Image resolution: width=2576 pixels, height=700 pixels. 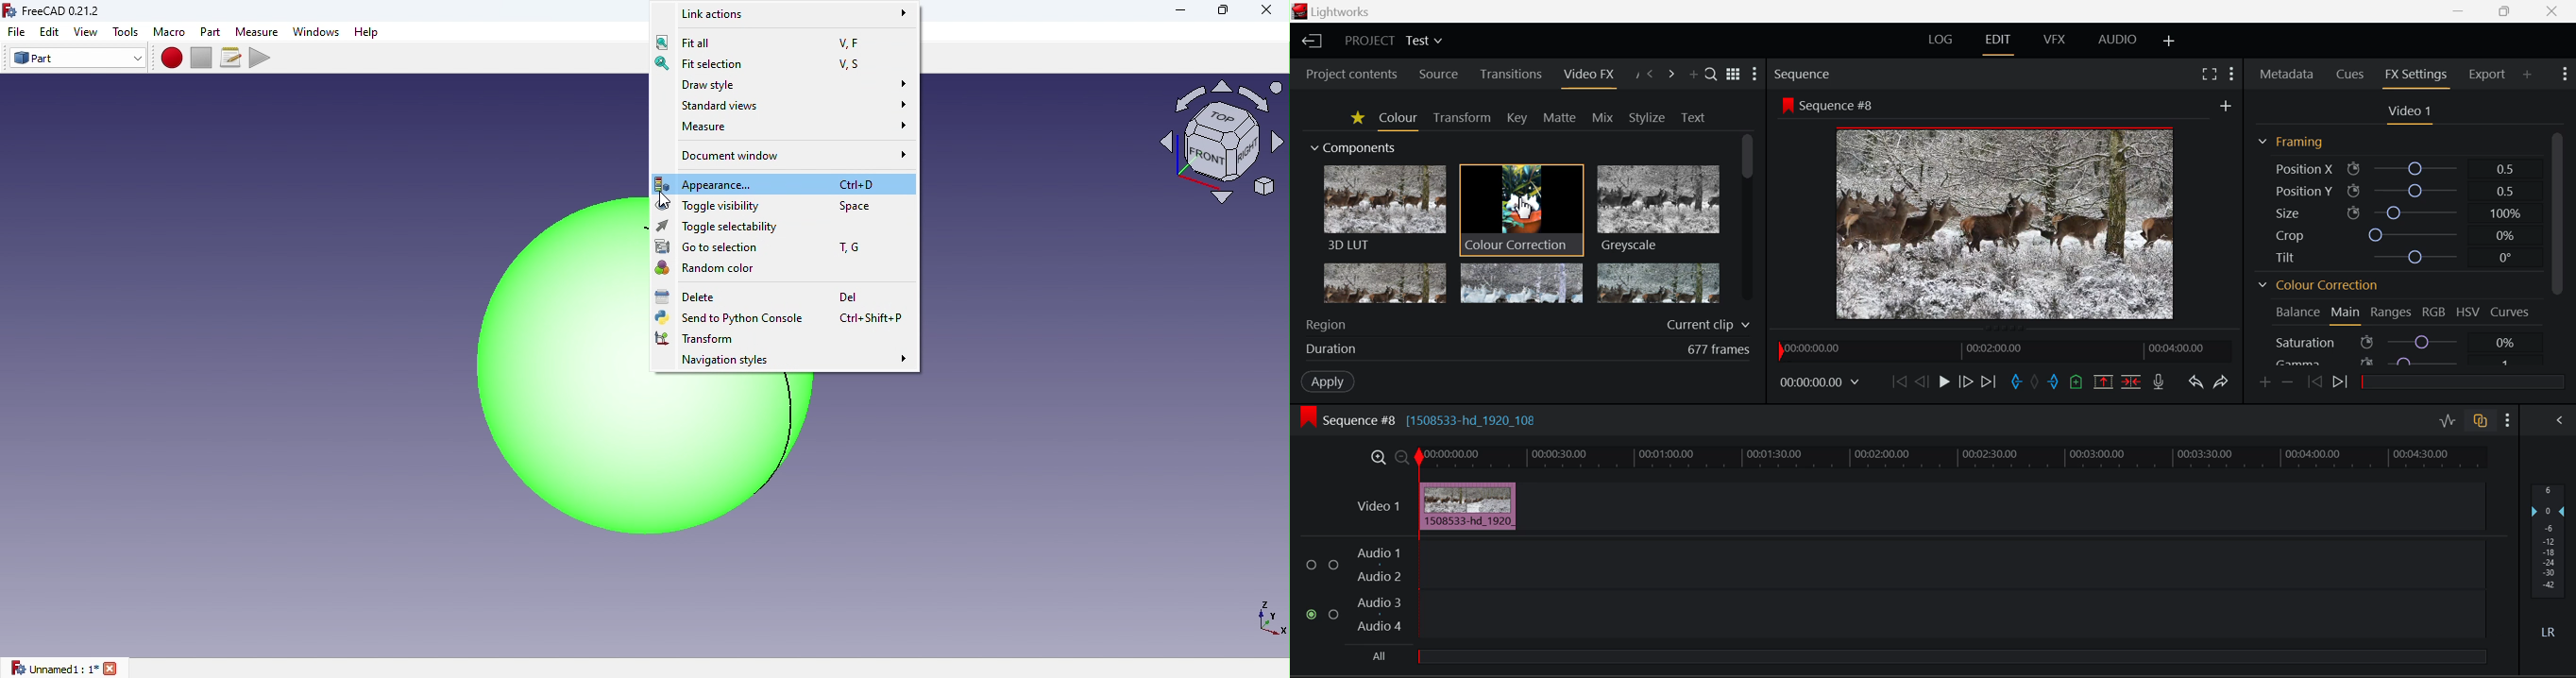 What do you see at coordinates (1461, 118) in the screenshot?
I see `Transform` at bounding box center [1461, 118].